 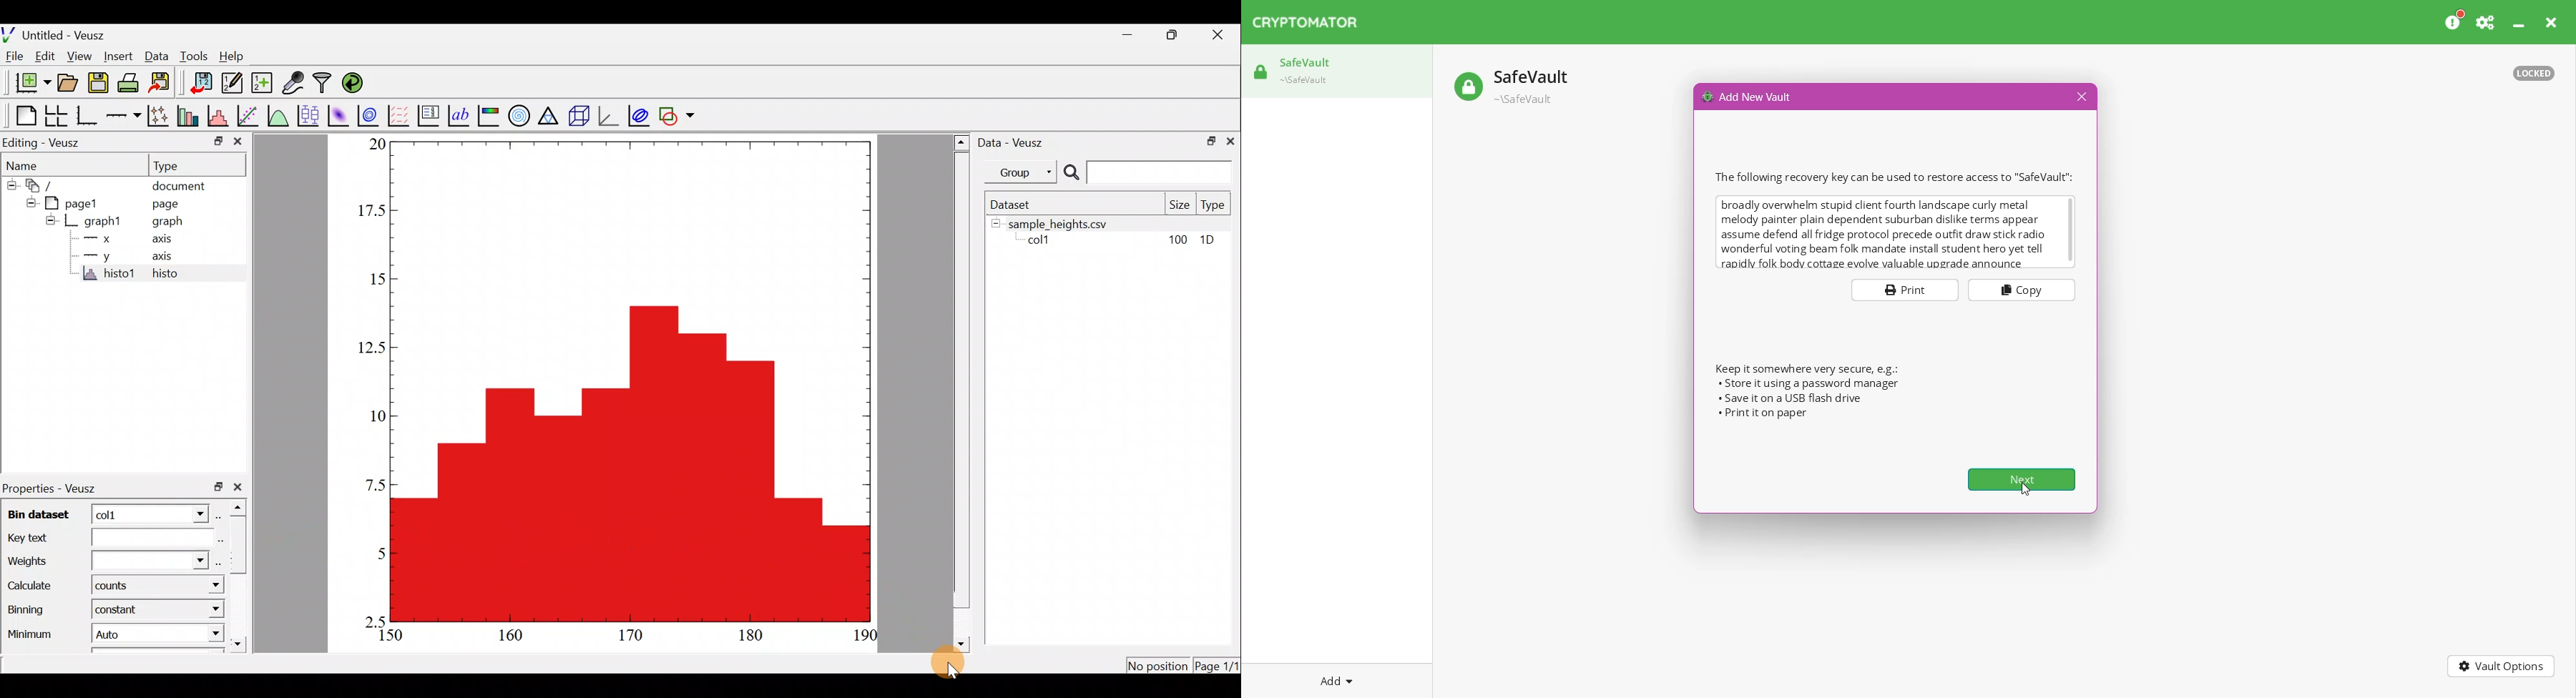 What do you see at coordinates (292, 82) in the screenshot?
I see `capture remote data` at bounding box center [292, 82].